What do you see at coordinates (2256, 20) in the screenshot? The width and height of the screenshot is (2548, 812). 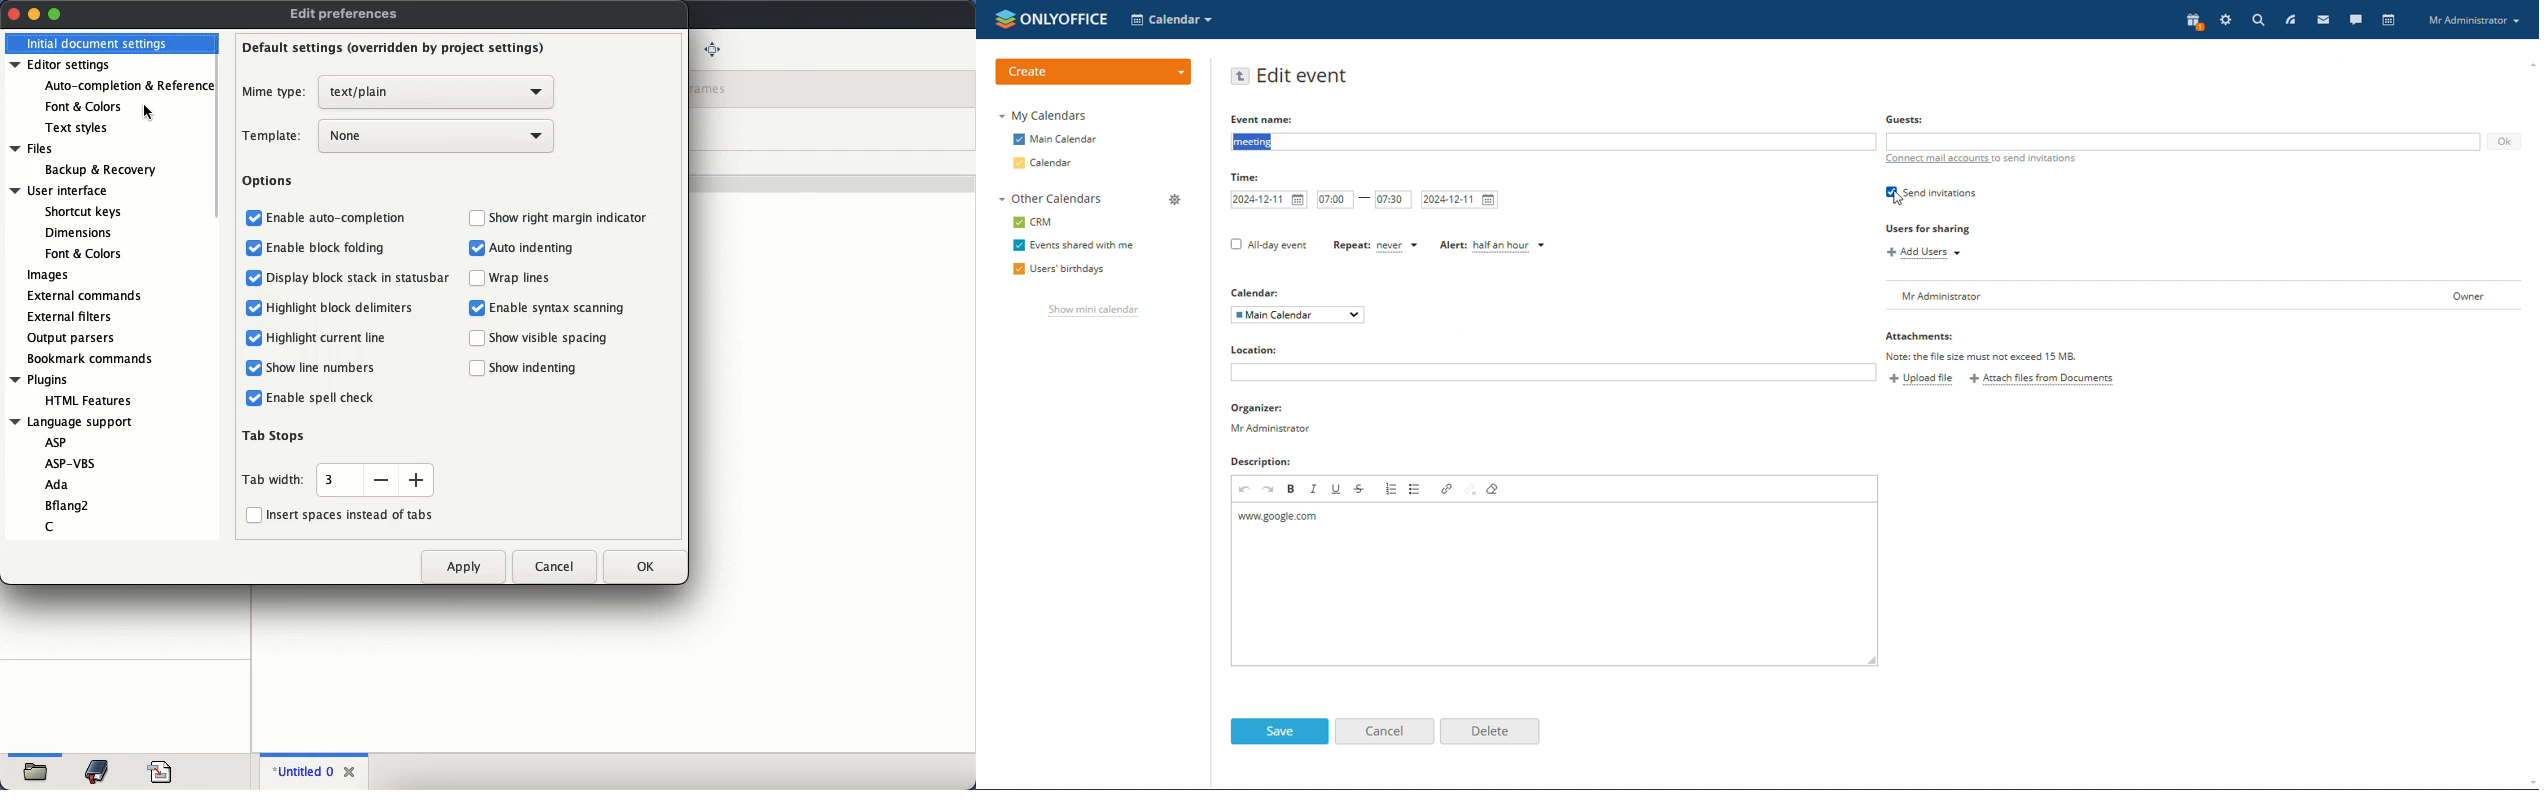 I see `search` at bounding box center [2256, 20].